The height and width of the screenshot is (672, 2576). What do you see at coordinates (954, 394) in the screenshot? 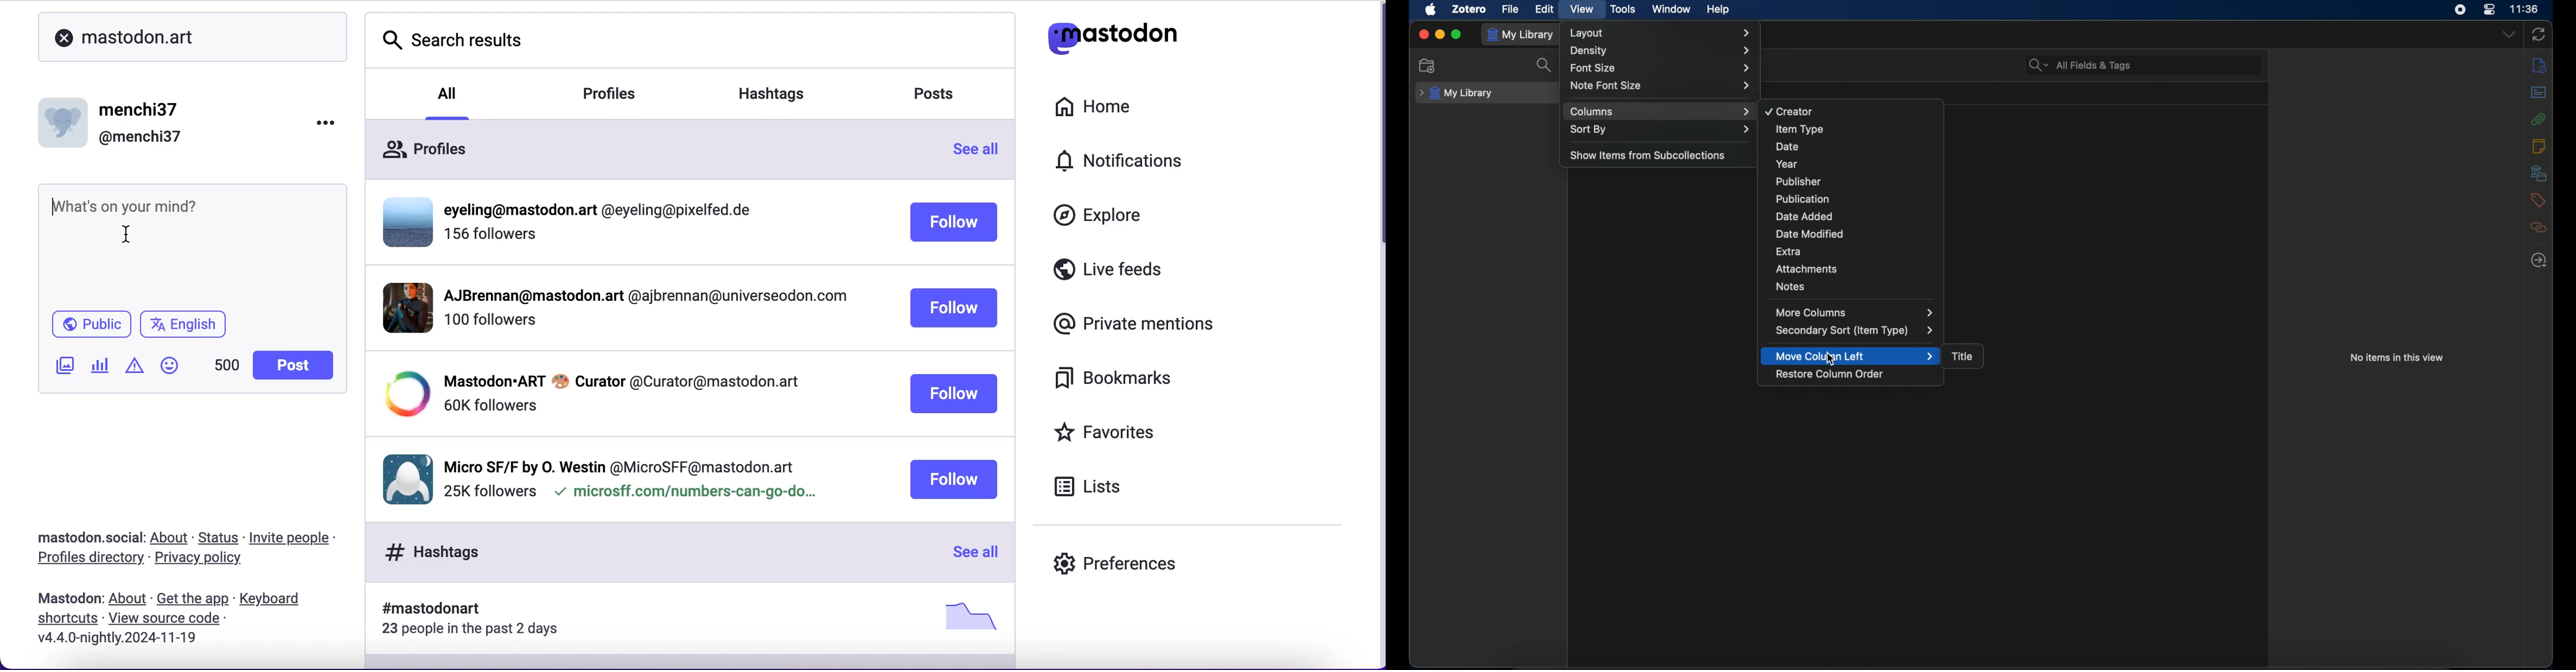
I see `follow` at bounding box center [954, 394].